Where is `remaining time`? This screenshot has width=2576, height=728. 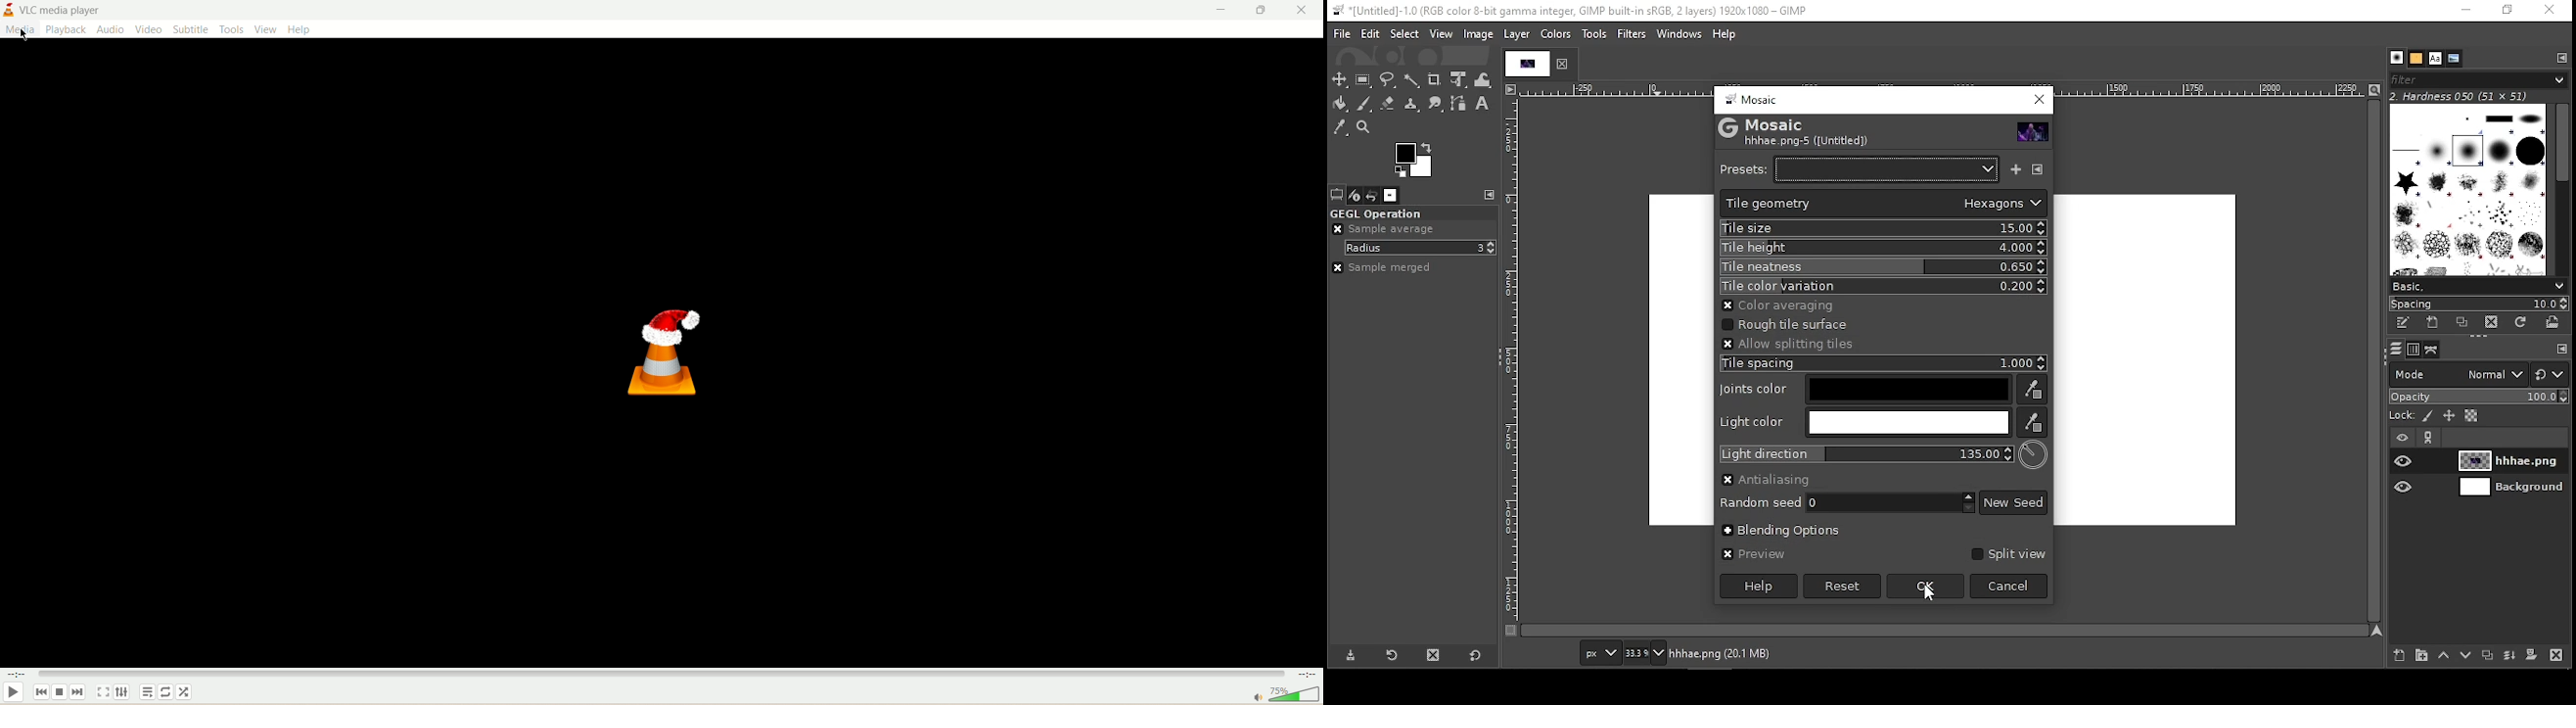 remaining time is located at coordinates (1307, 676).